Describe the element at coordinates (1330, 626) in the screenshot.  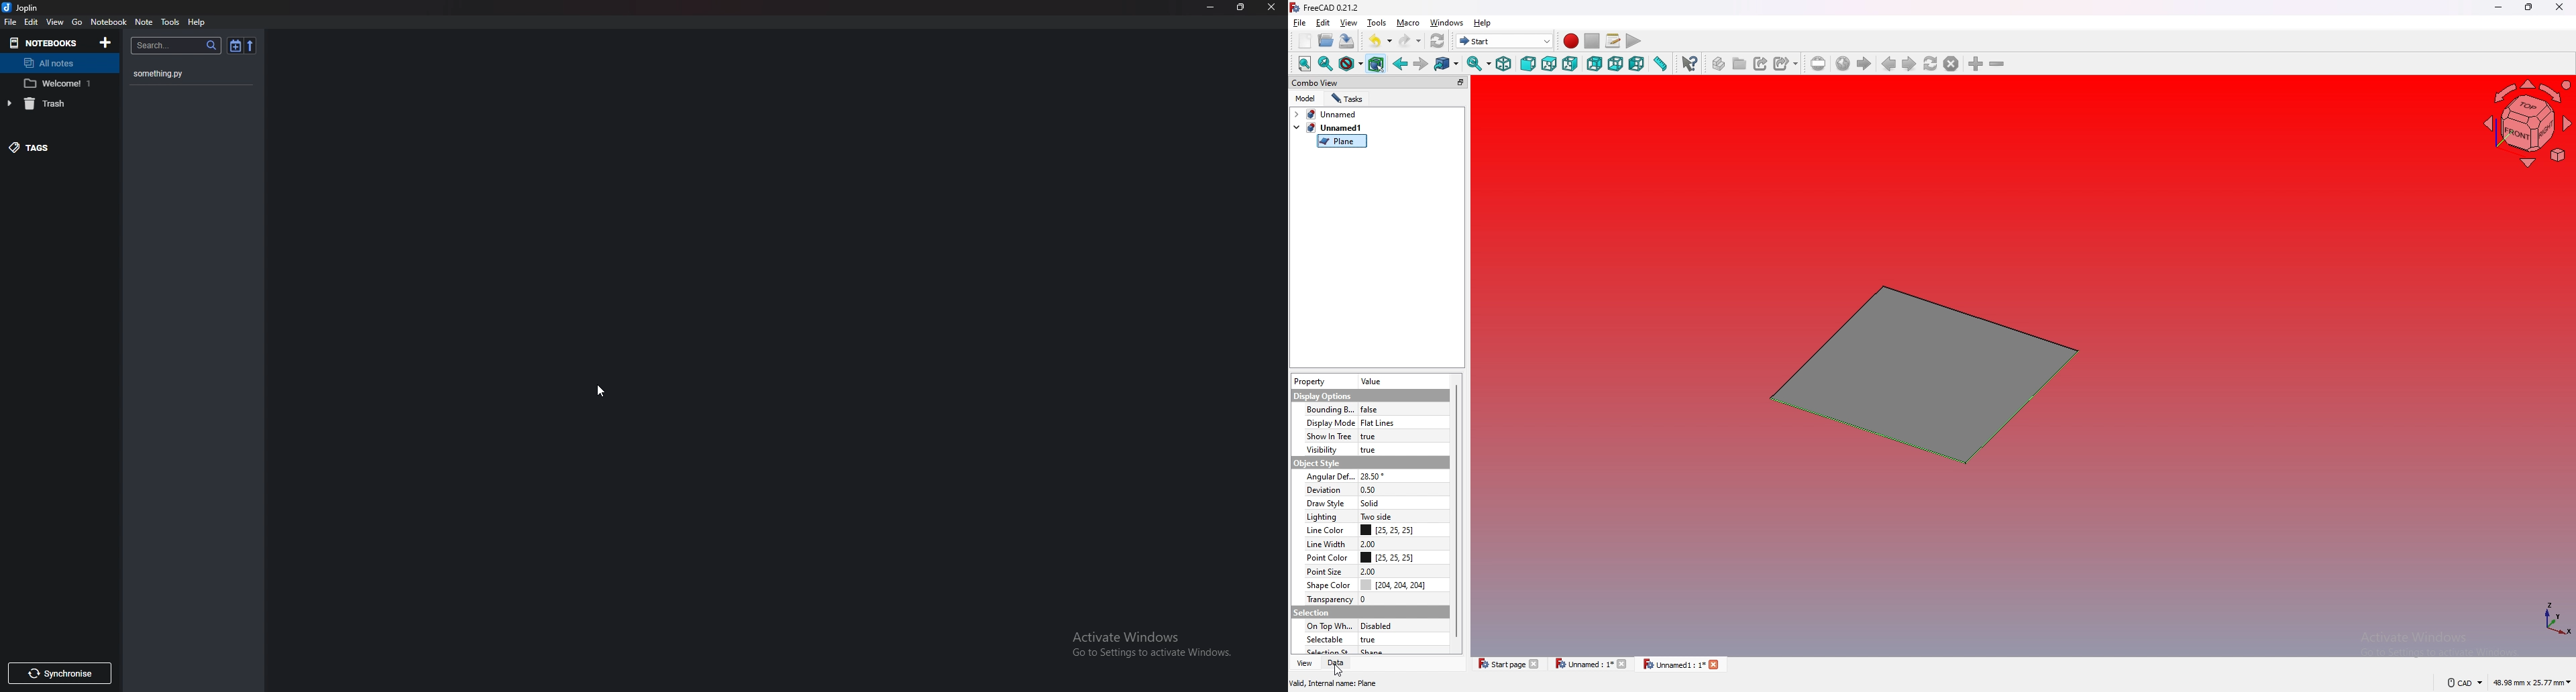
I see `on top when selected` at that location.